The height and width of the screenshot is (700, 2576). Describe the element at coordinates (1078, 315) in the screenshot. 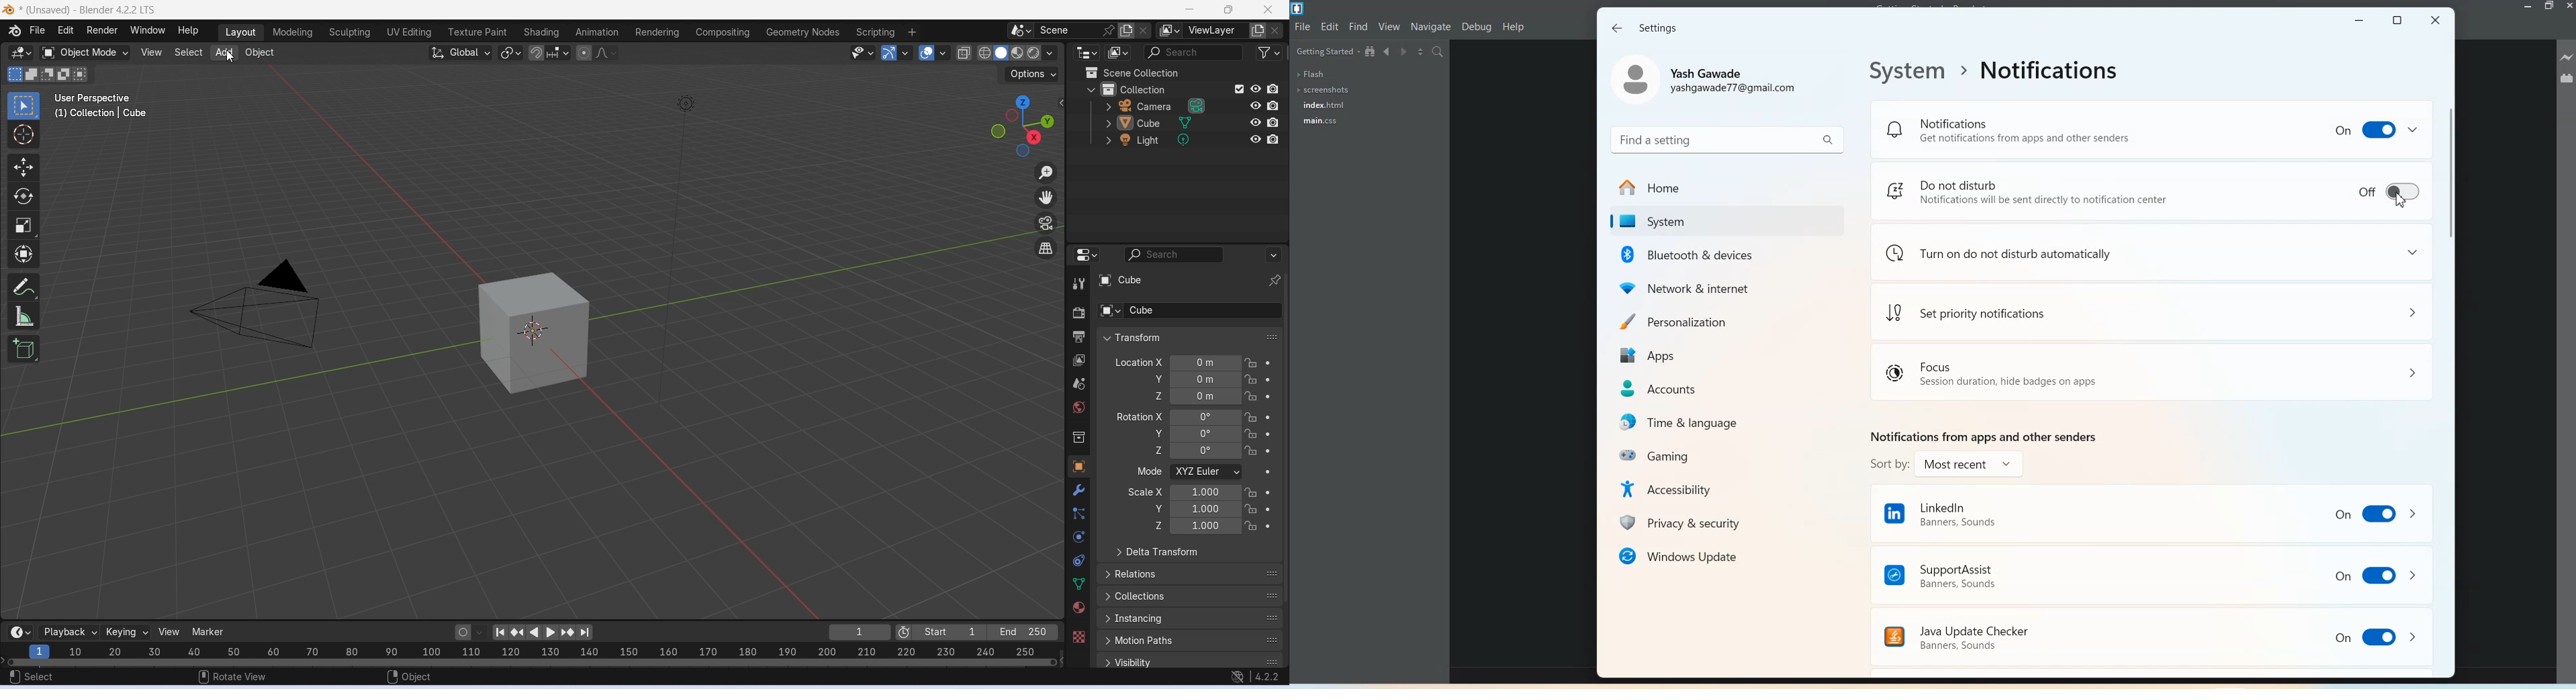

I see `render` at that location.